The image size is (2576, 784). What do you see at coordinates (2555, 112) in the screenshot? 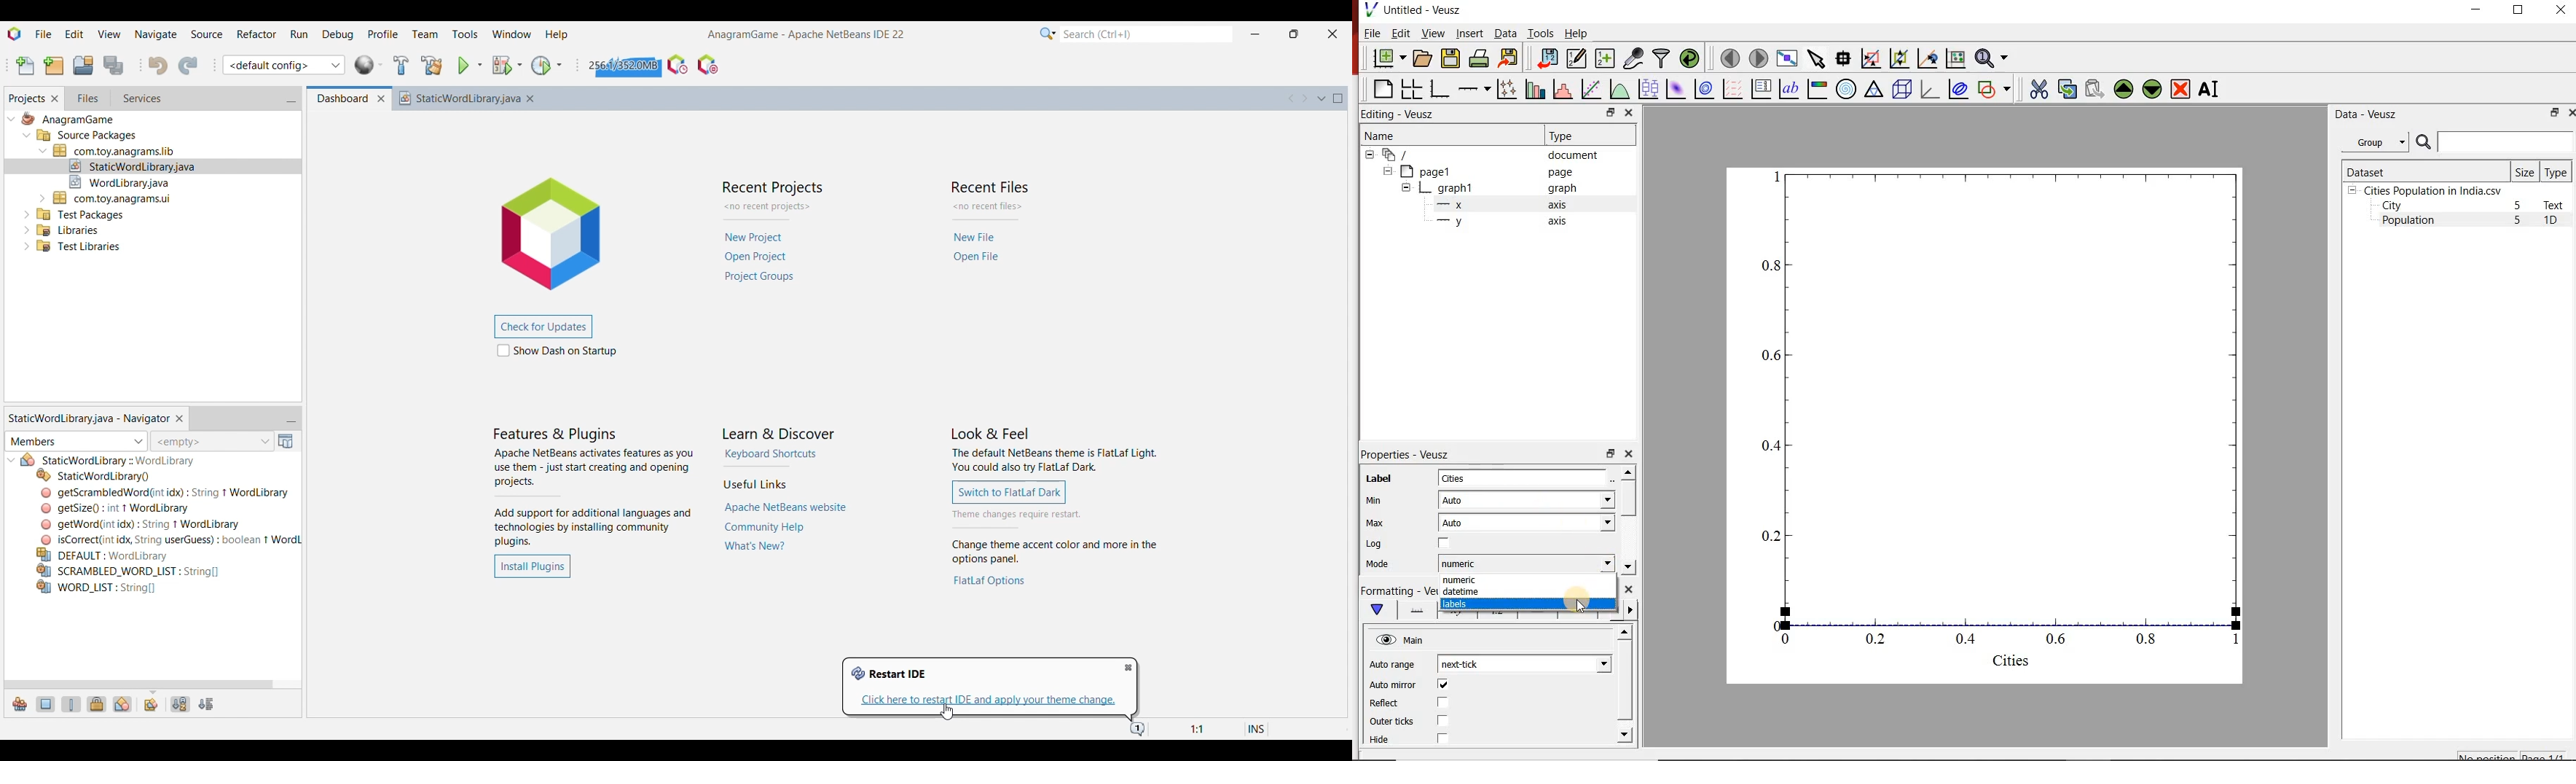
I see `restore` at bounding box center [2555, 112].